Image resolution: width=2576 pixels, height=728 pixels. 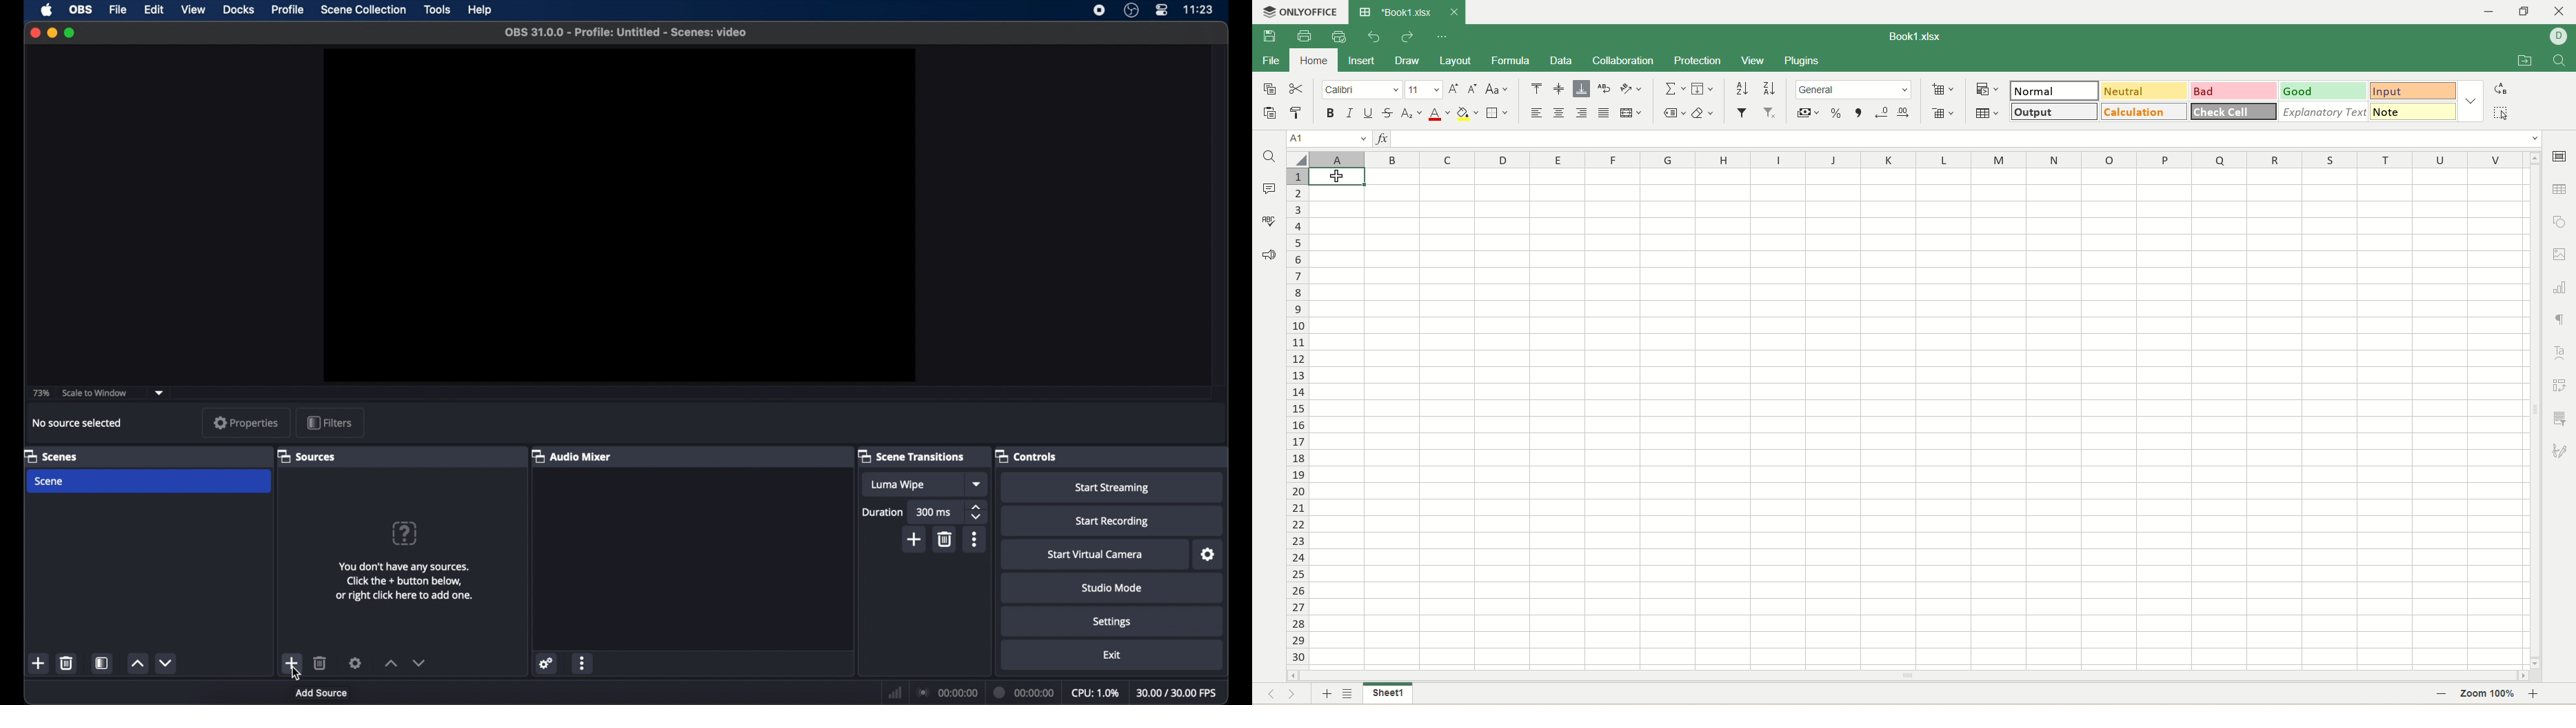 I want to click on cell settings, so click(x=2562, y=157).